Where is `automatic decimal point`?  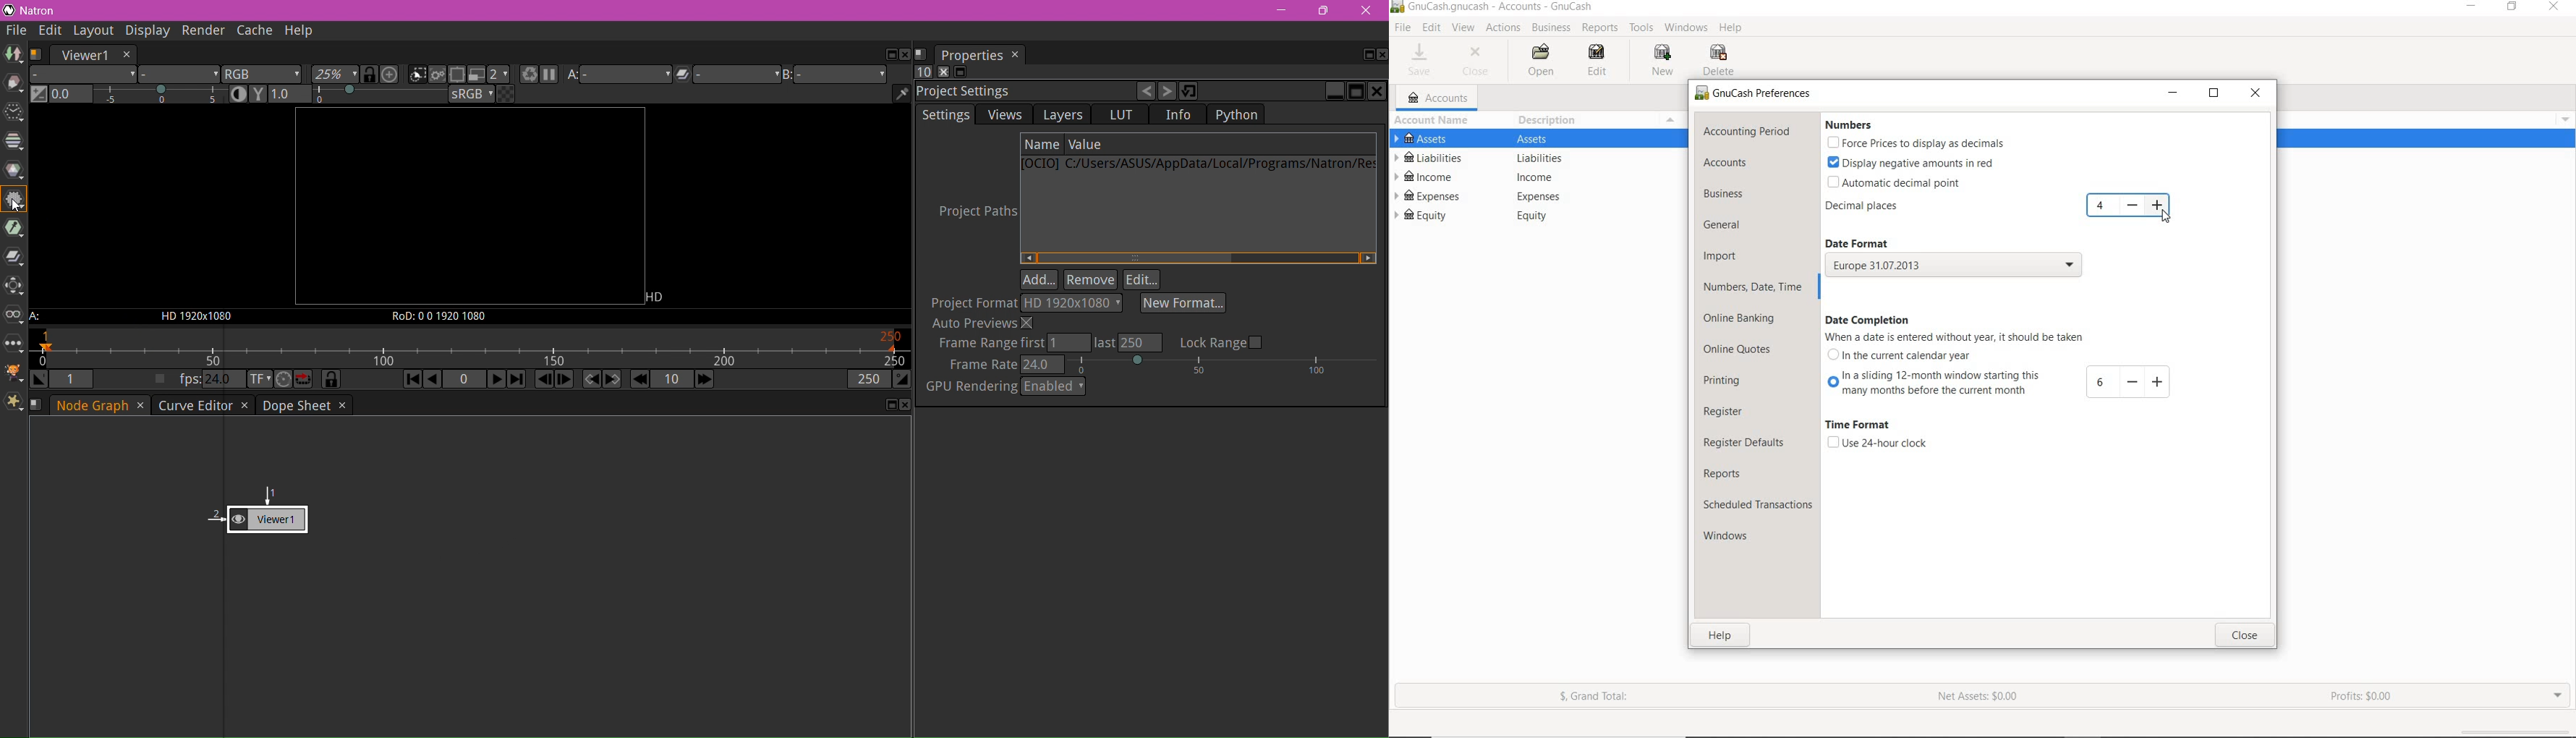 automatic decimal point is located at coordinates (1902, 182).